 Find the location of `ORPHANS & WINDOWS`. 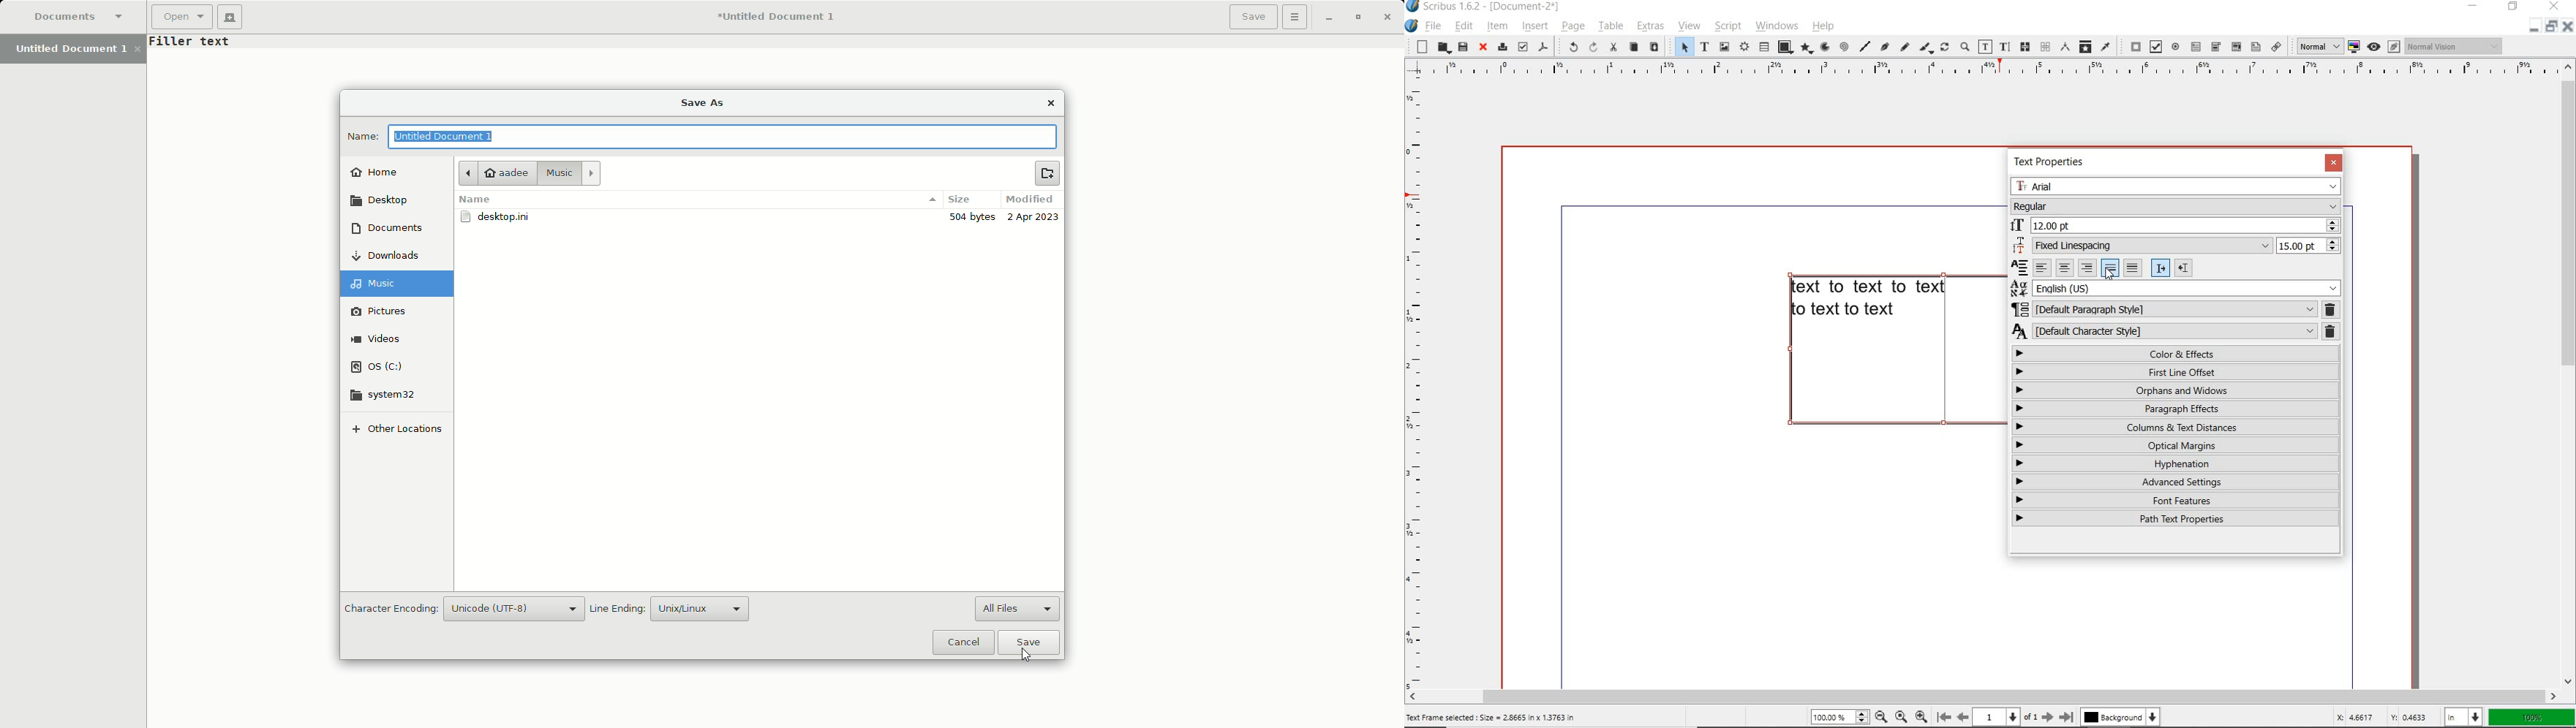

ORPHANS & WINDOWS is located at coordinates (2175, 390).